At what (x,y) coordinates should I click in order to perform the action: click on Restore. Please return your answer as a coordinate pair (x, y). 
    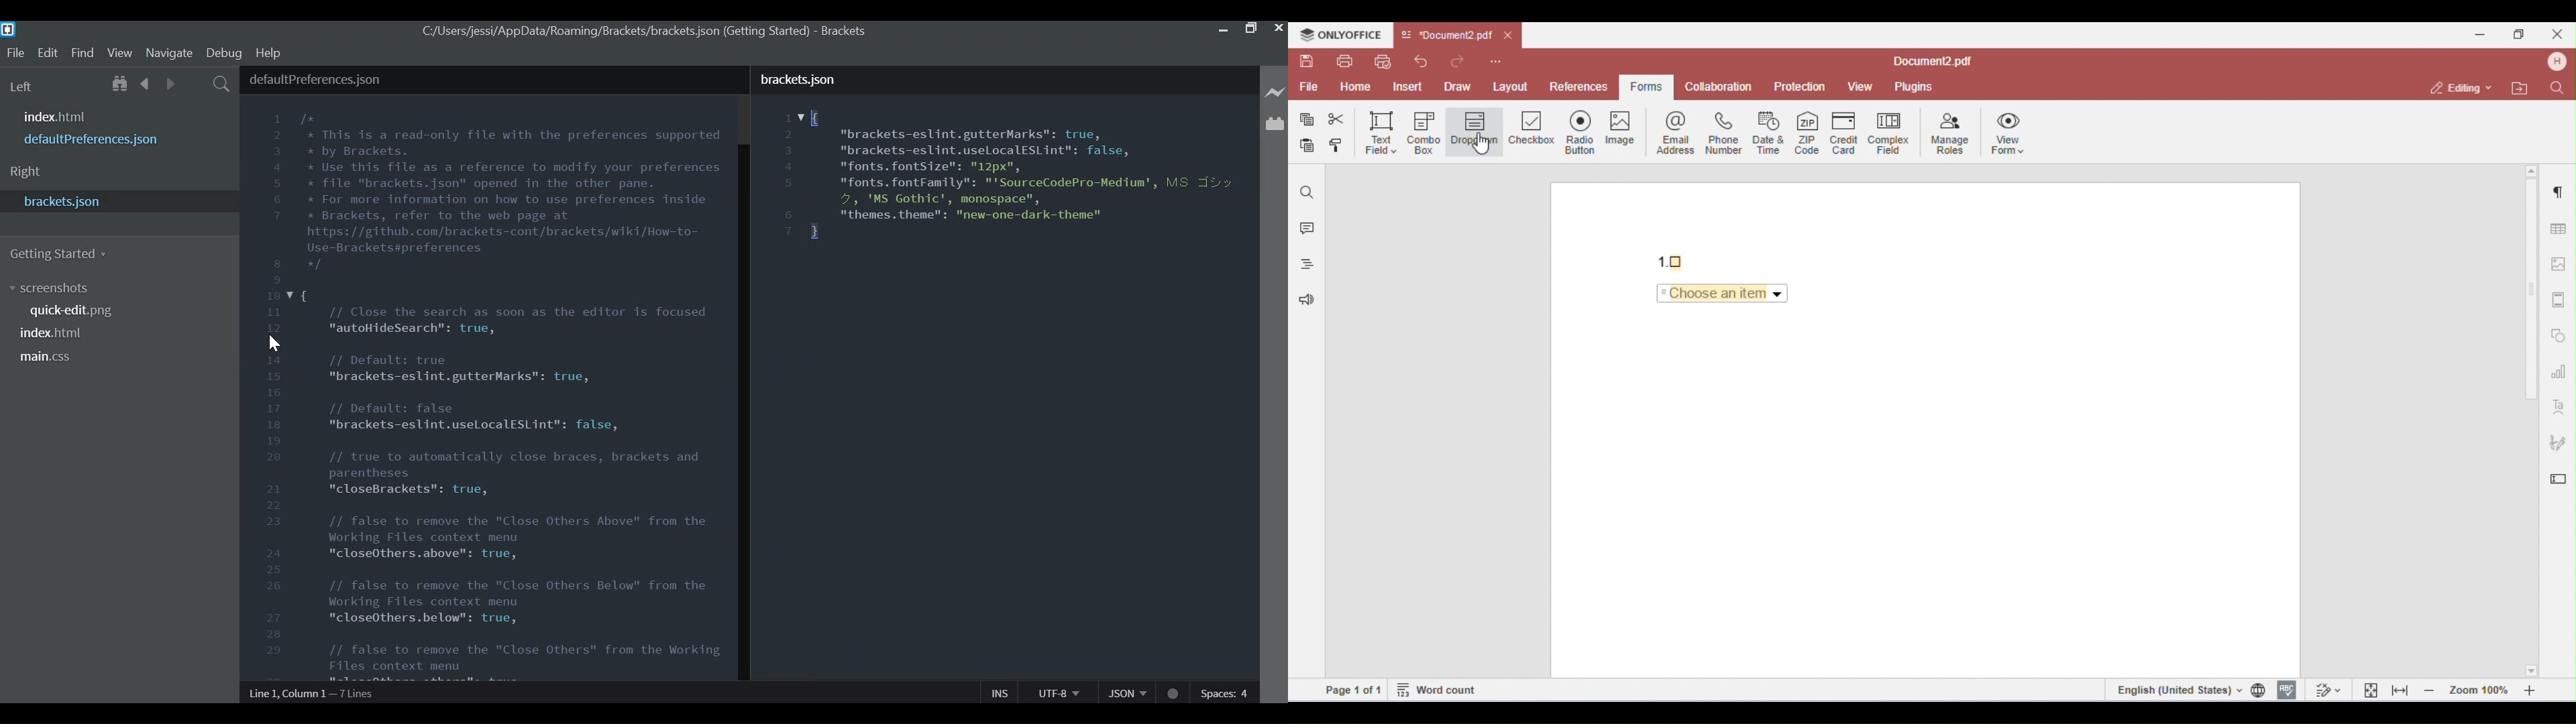
    Looking at the image, I should click on (1252, 30).